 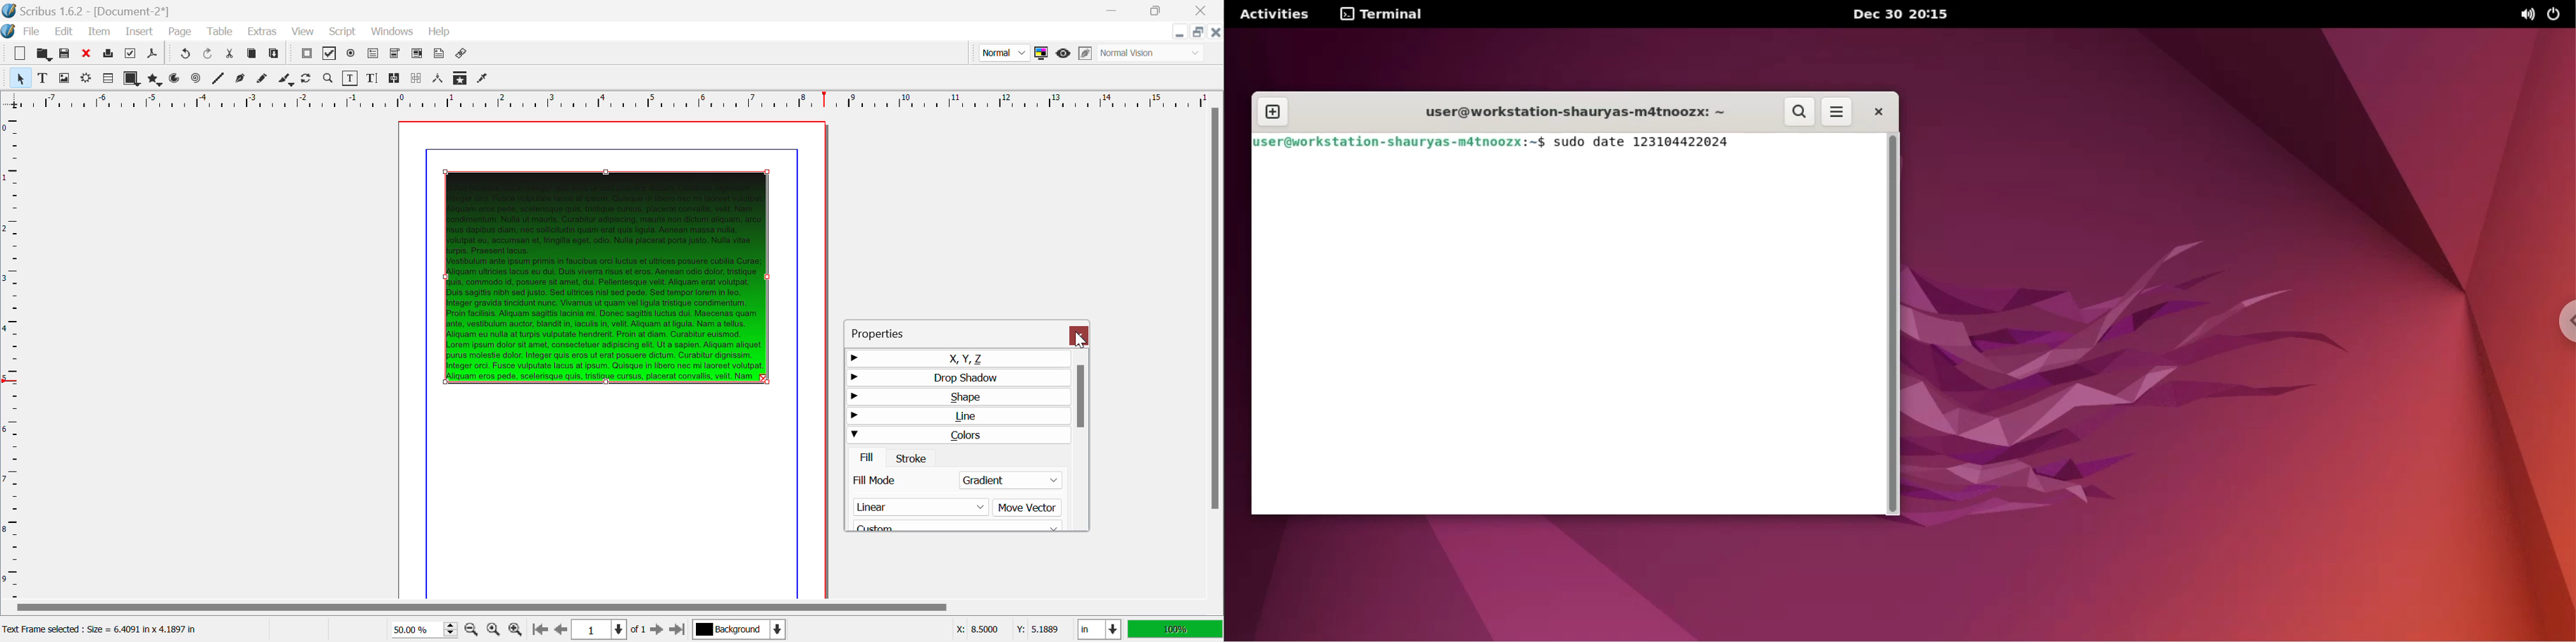 What do you see at coordinates (560, 630) in the screenshot?
I see `Previous Page` at bounding box center [560, 630].